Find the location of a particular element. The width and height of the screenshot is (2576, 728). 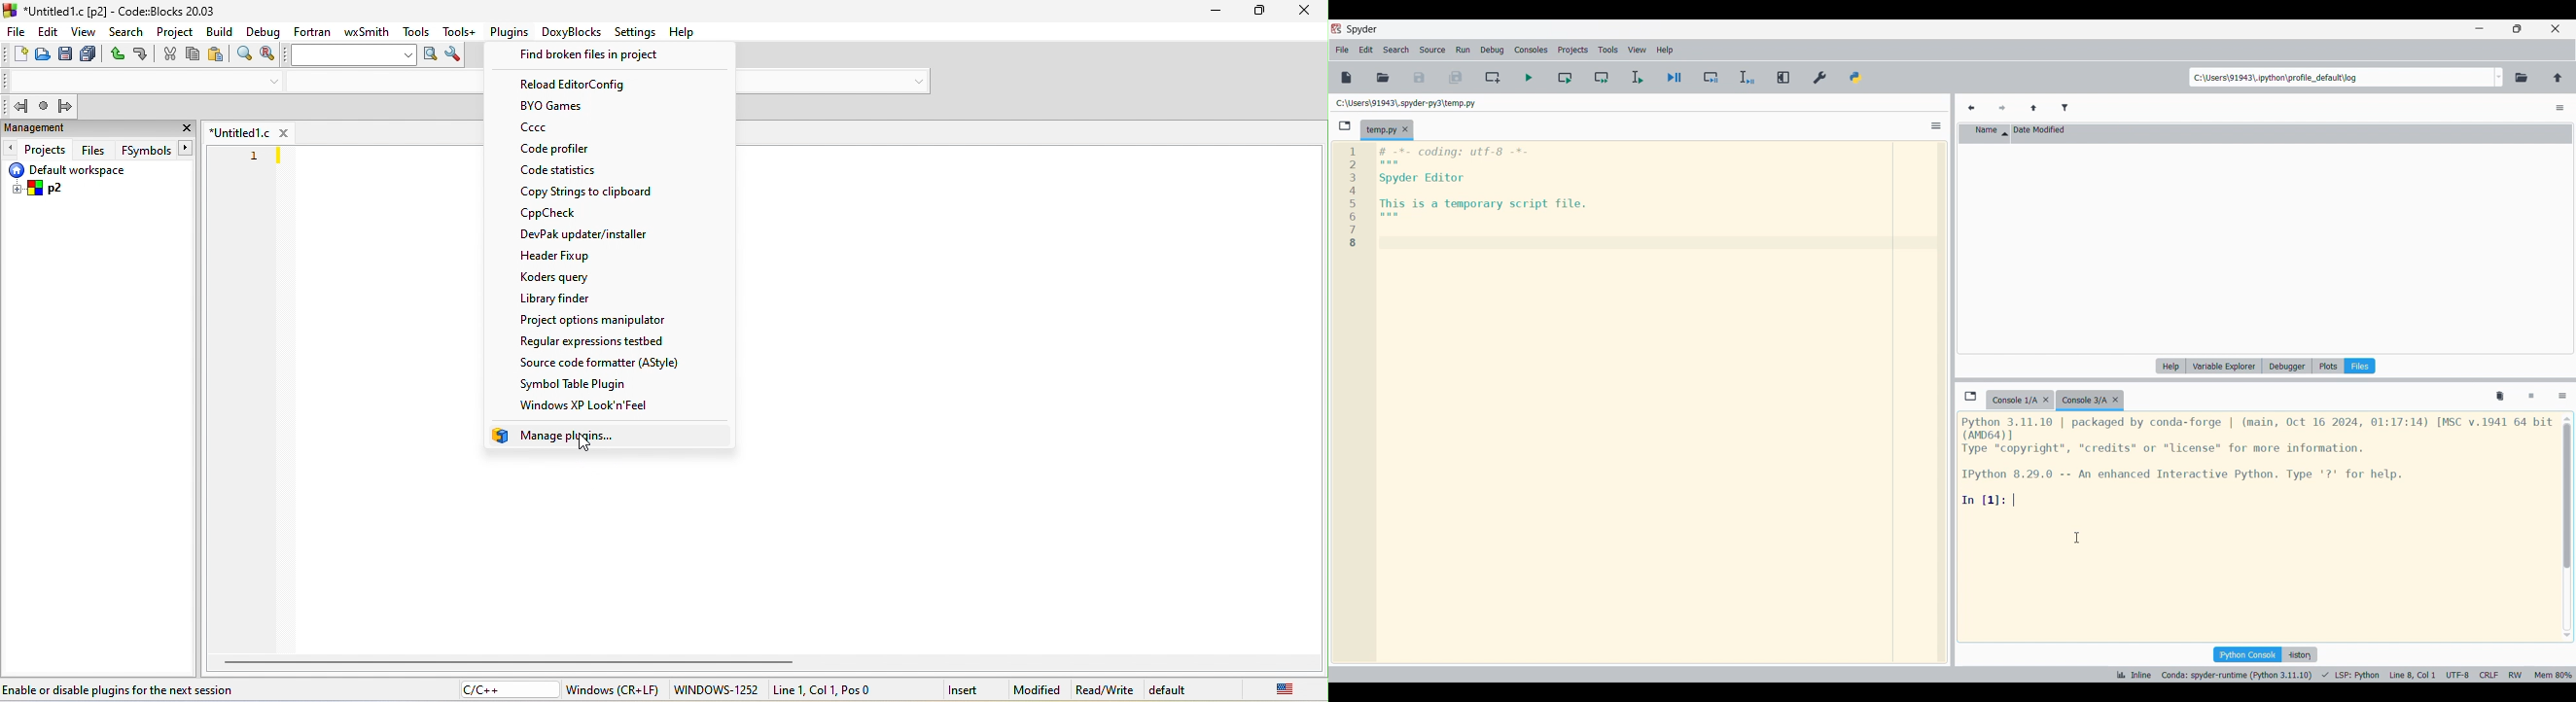

wxsmith is located at coordinates (367, 33).